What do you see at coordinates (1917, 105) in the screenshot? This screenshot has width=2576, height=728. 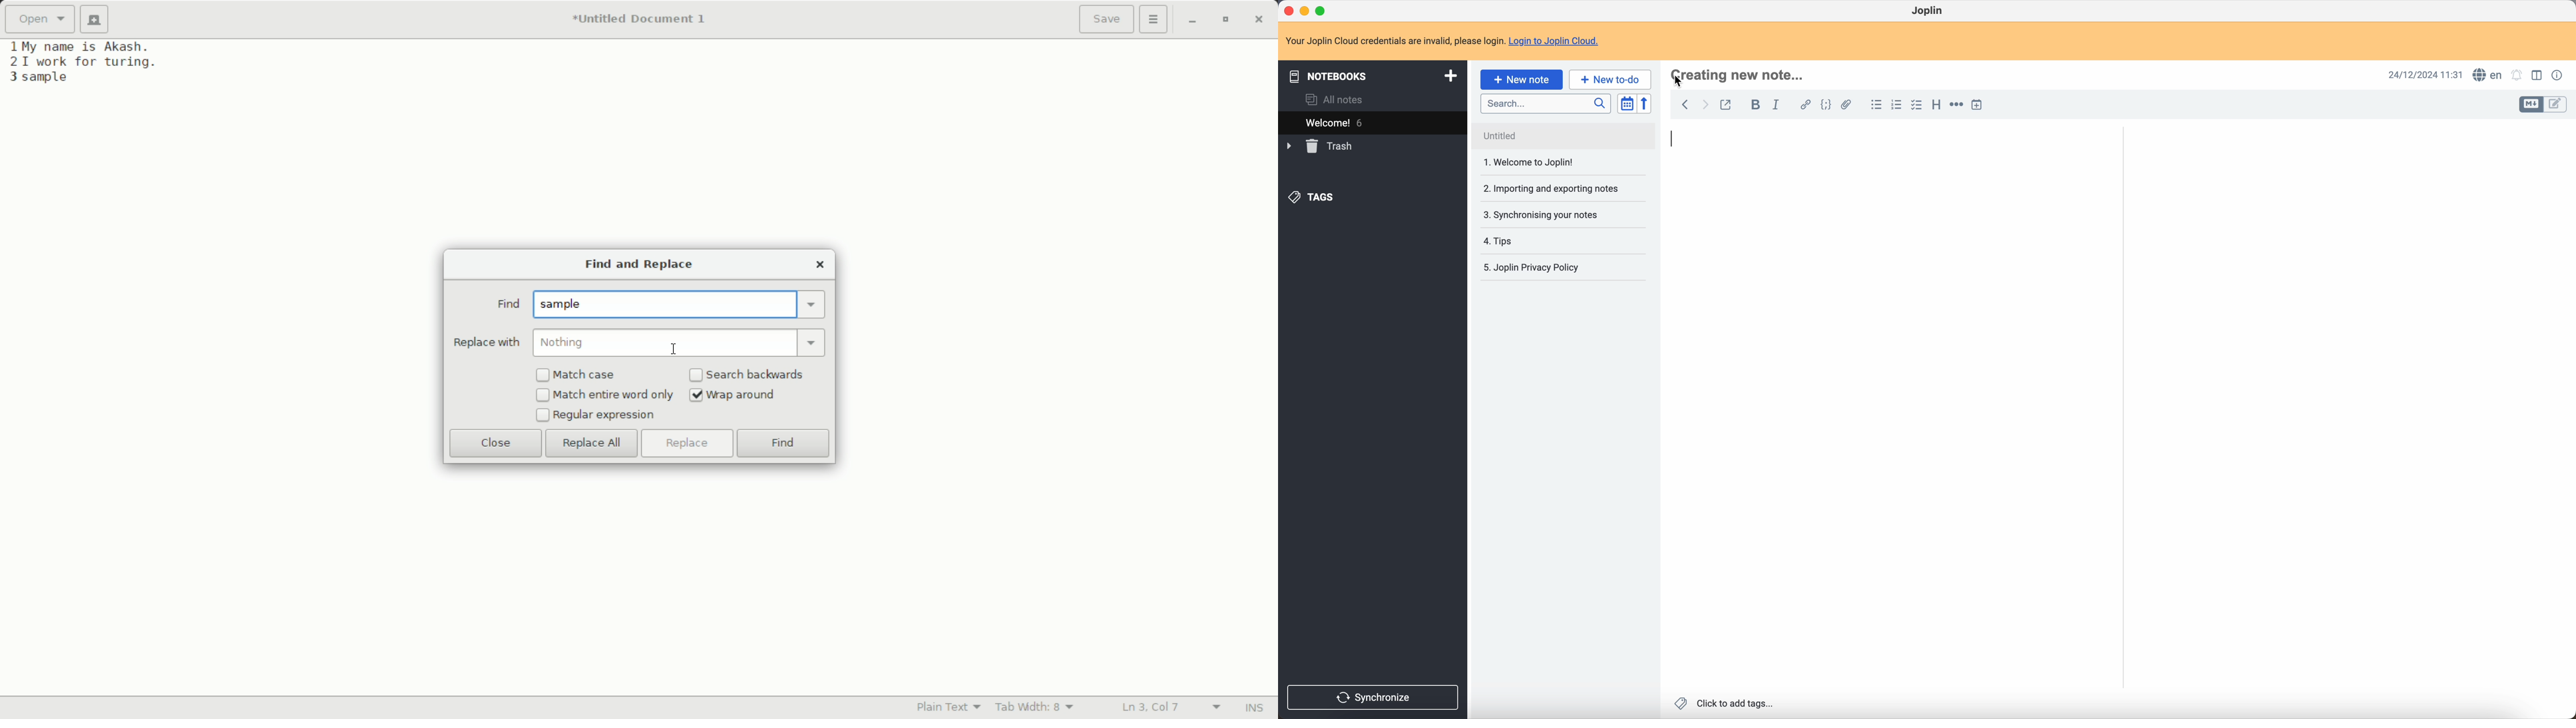 I see `check list` at bounding box center [1917, 105].